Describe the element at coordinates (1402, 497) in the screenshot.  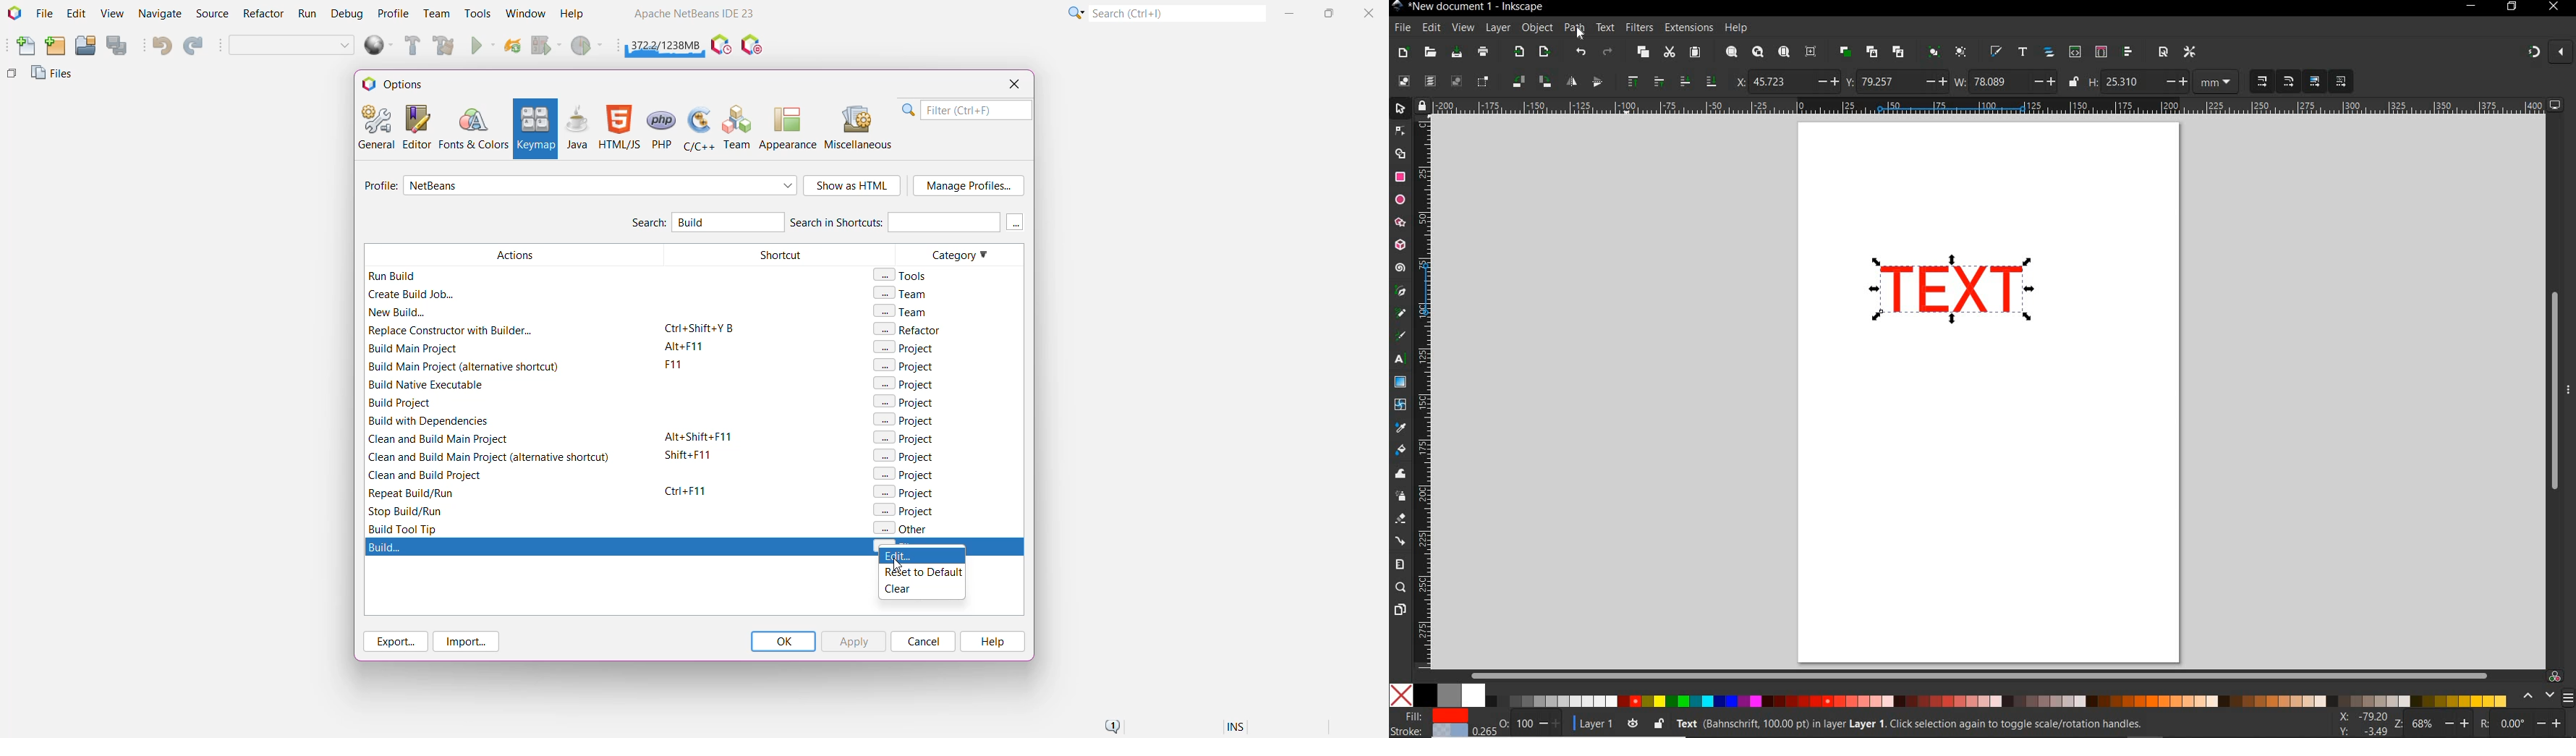
I see `SPRAY TOOL` at that location.